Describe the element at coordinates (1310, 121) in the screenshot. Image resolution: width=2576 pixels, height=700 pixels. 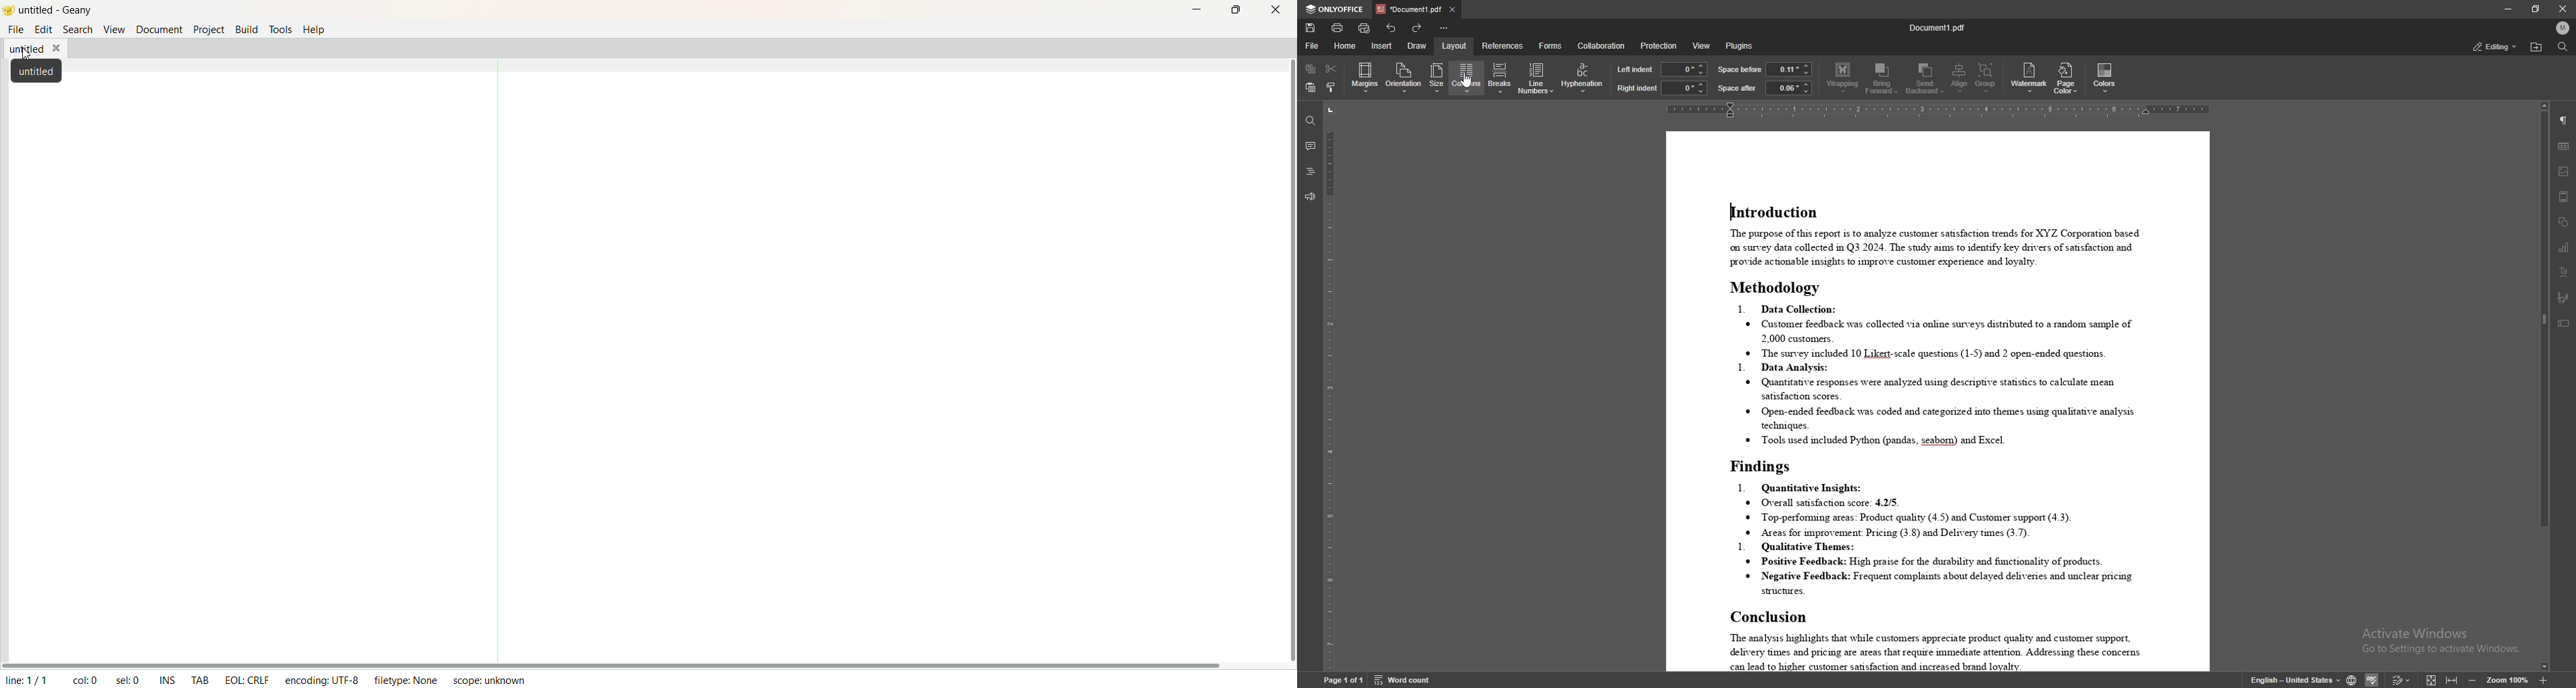
I see `find` at that location.